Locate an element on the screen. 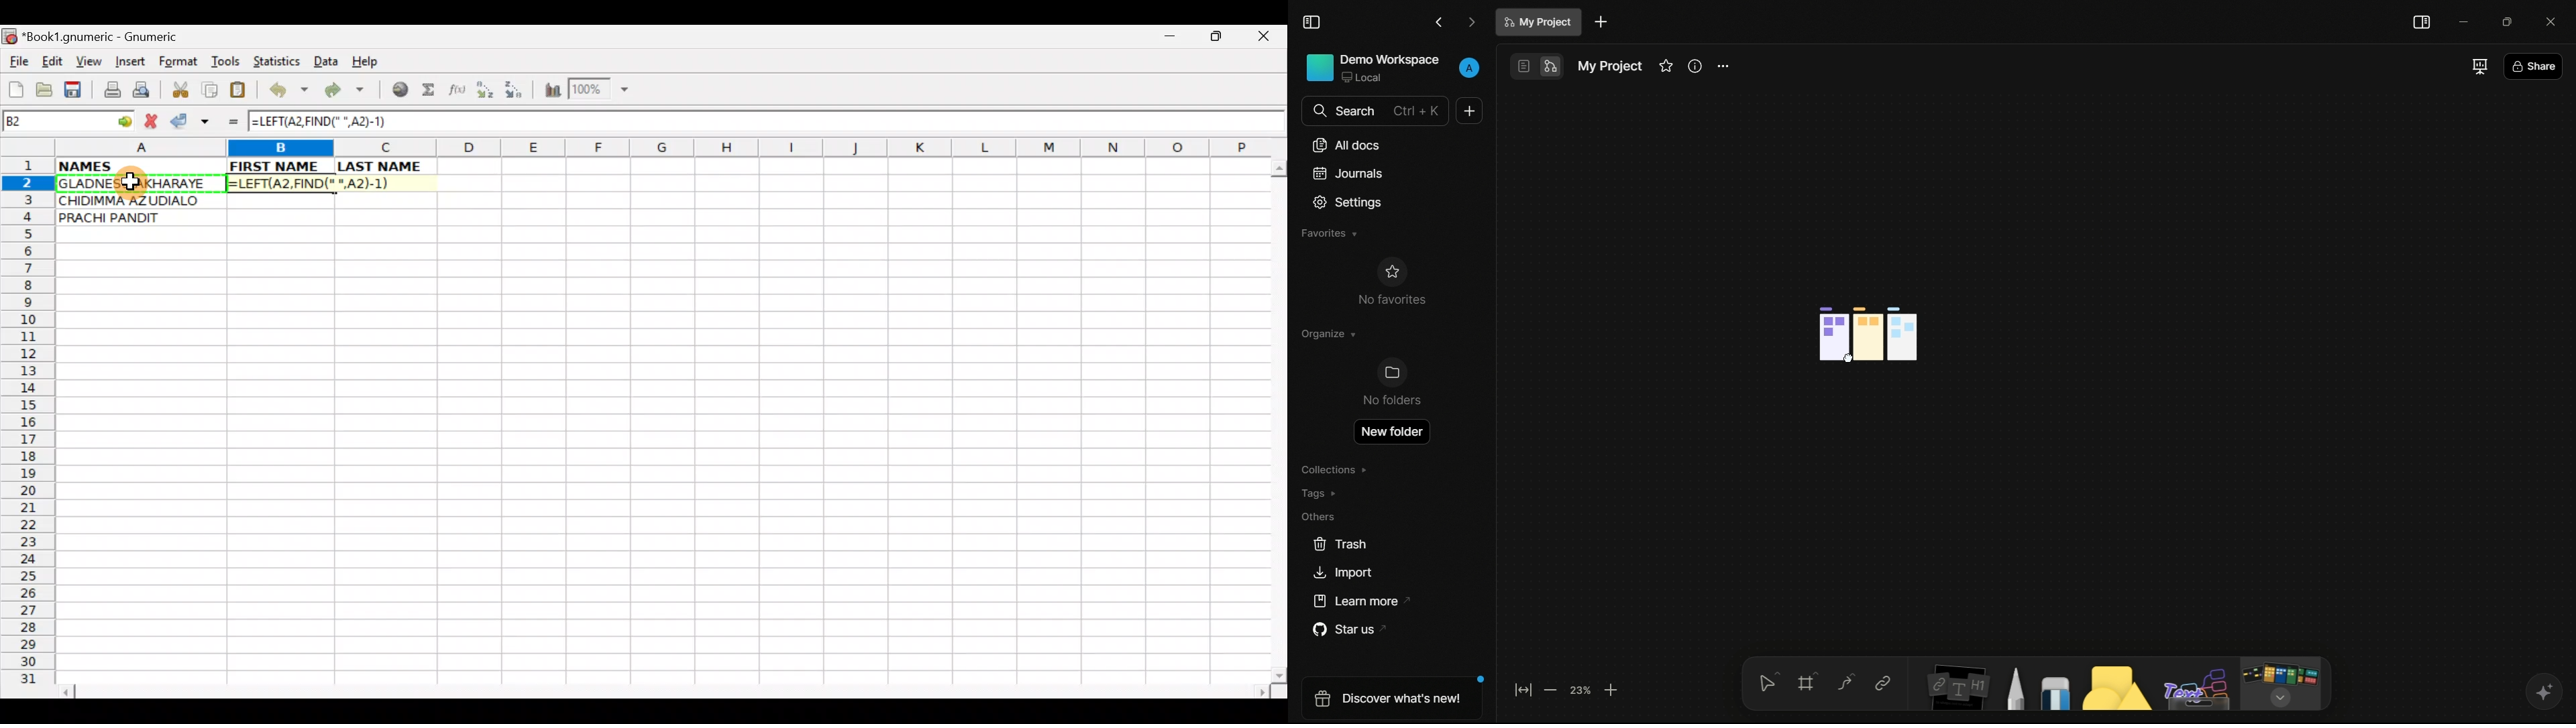 The width and height of the screenshot is (2576, 728). Help is located at coordinates (366, 62).